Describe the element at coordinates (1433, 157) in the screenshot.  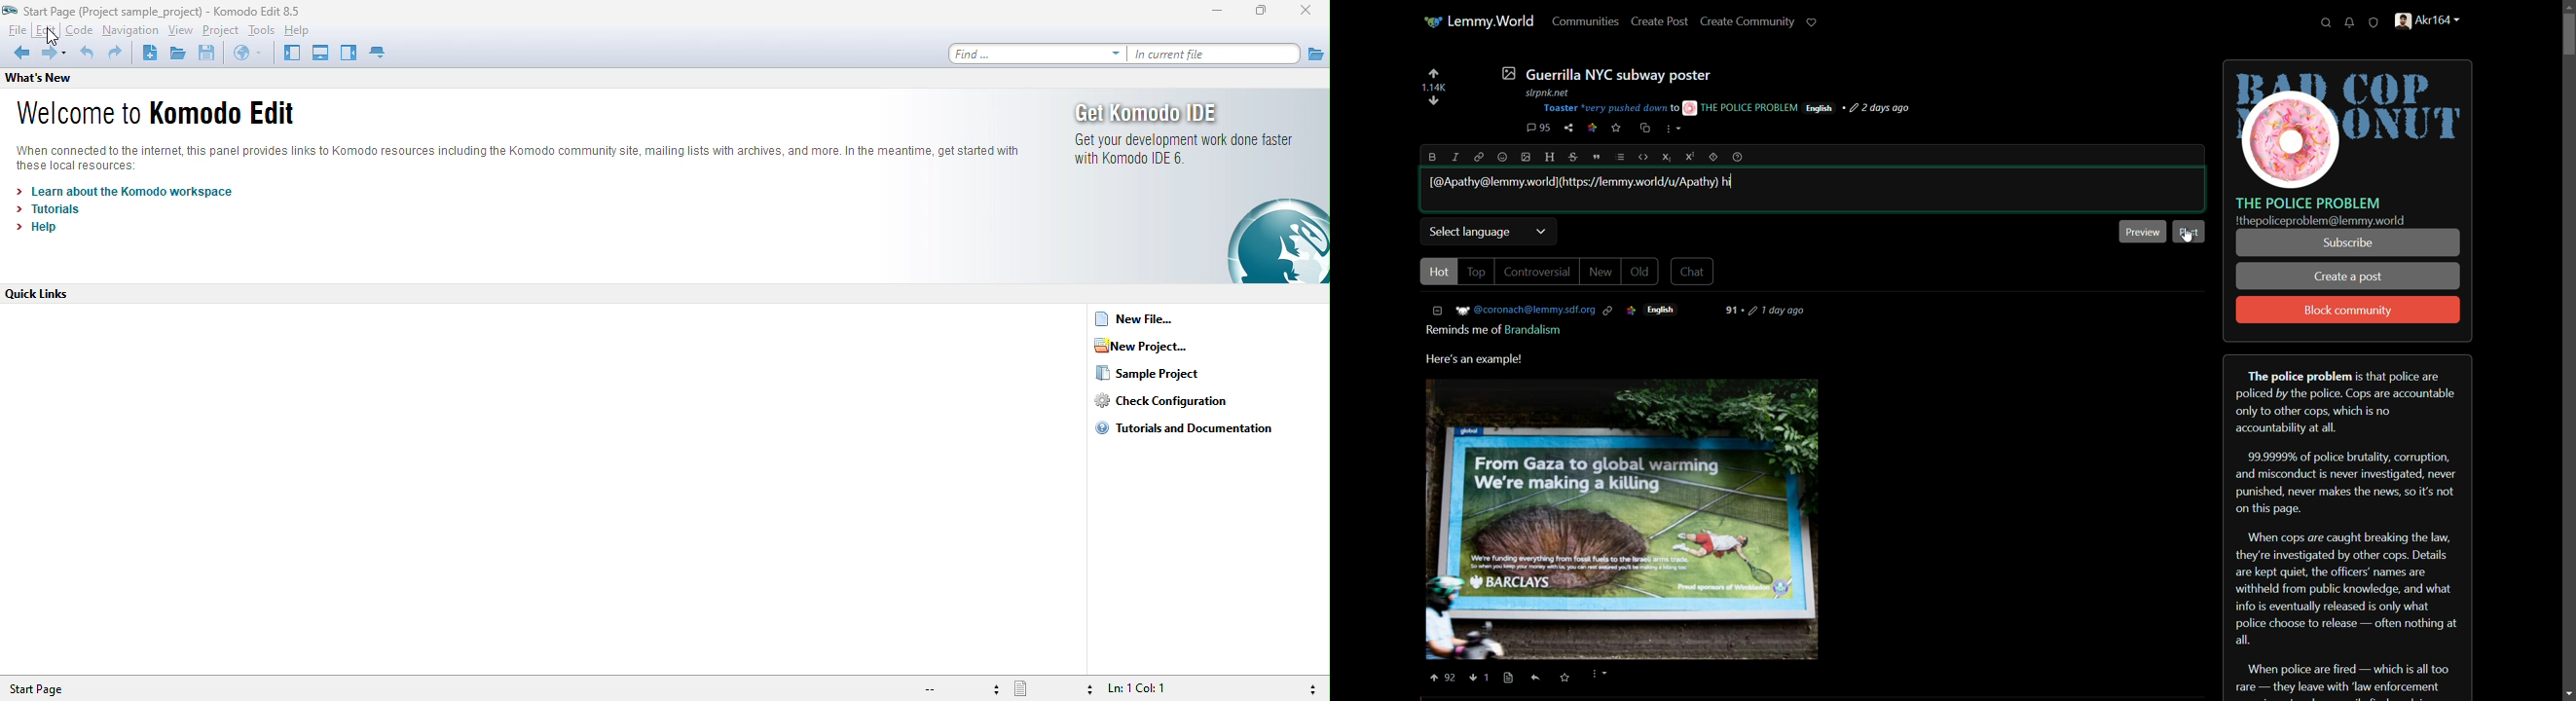
I see `bold` at that location.